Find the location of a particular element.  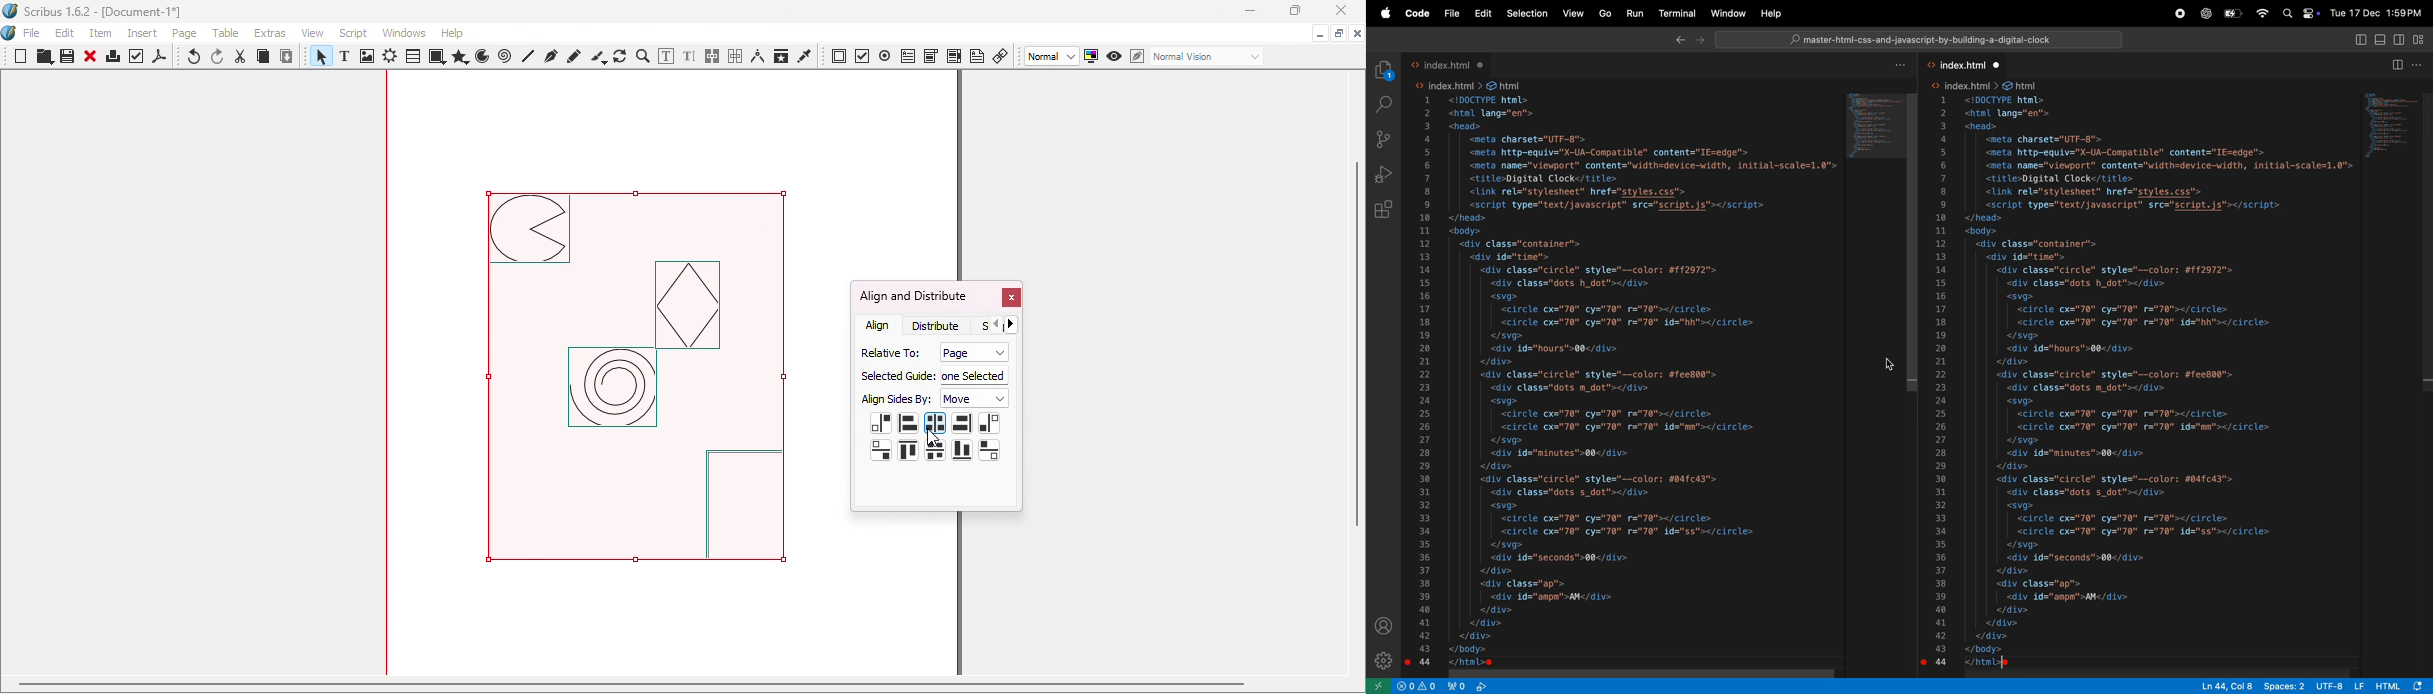

Align right sides is located at coordinates (961, 424).